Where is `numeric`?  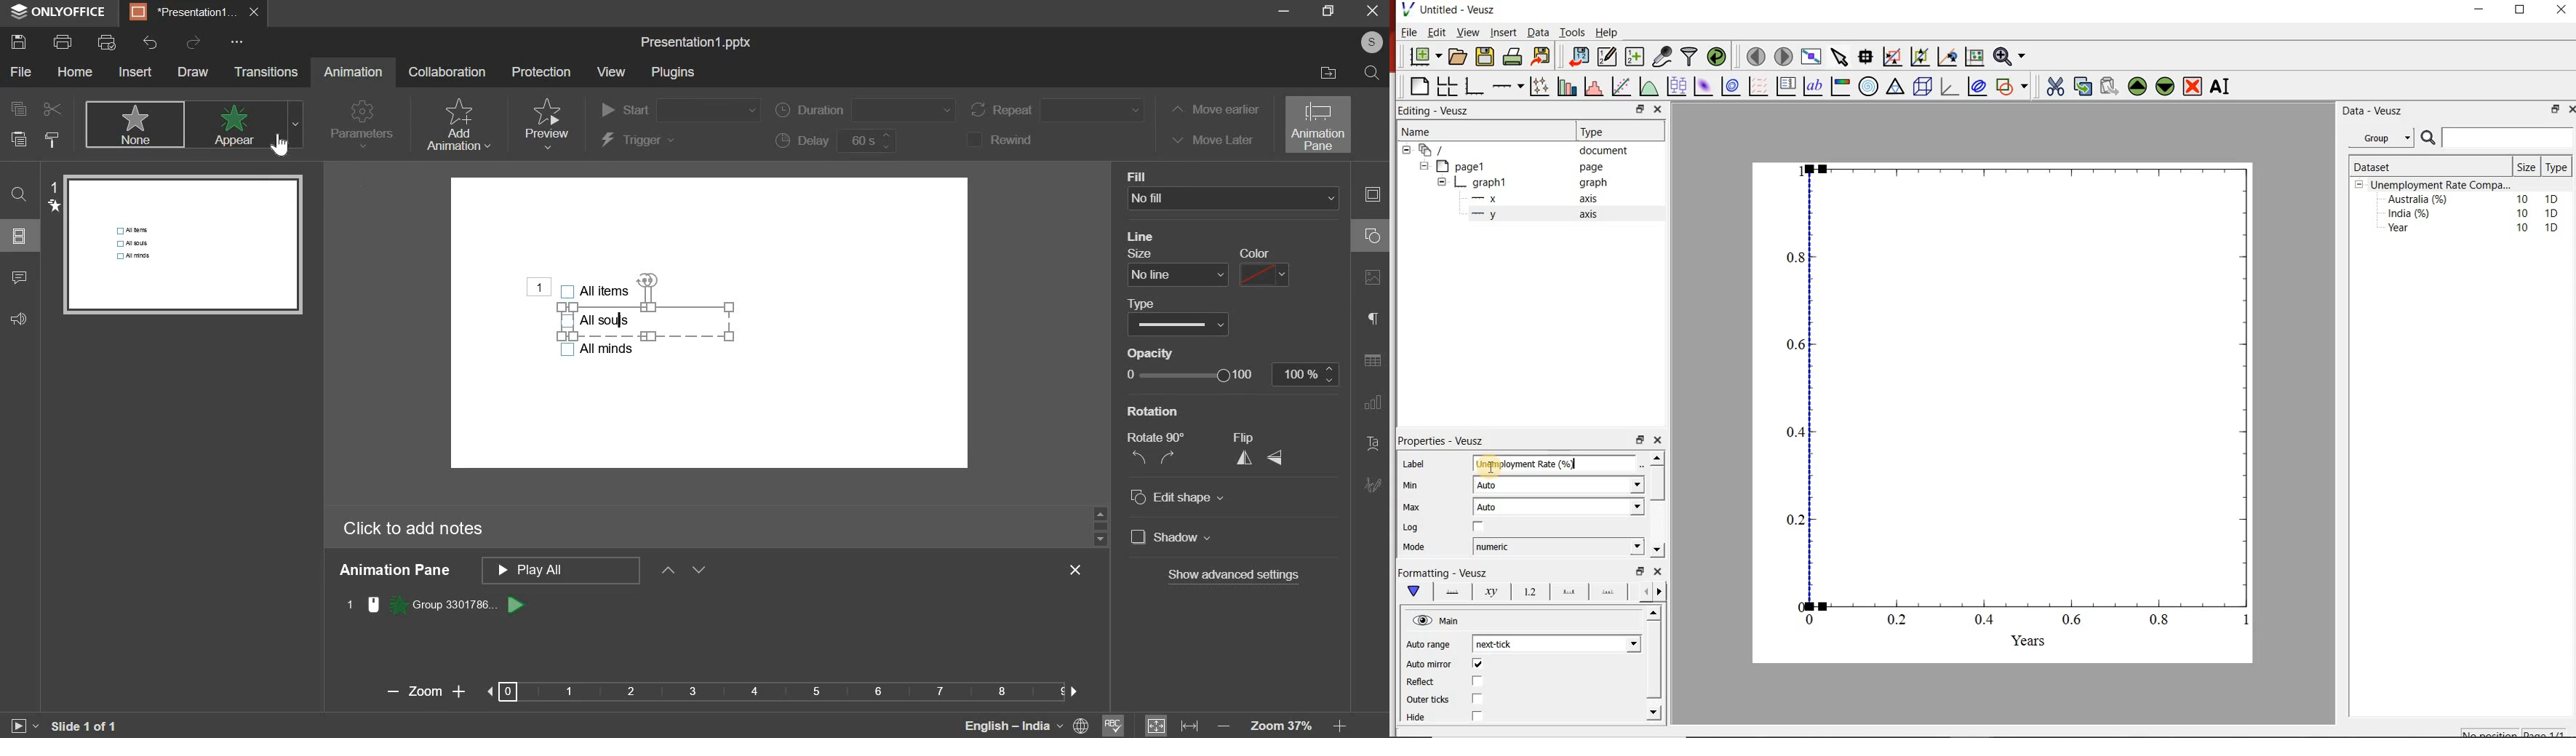 numeric is located at coordinates (1559, 546).